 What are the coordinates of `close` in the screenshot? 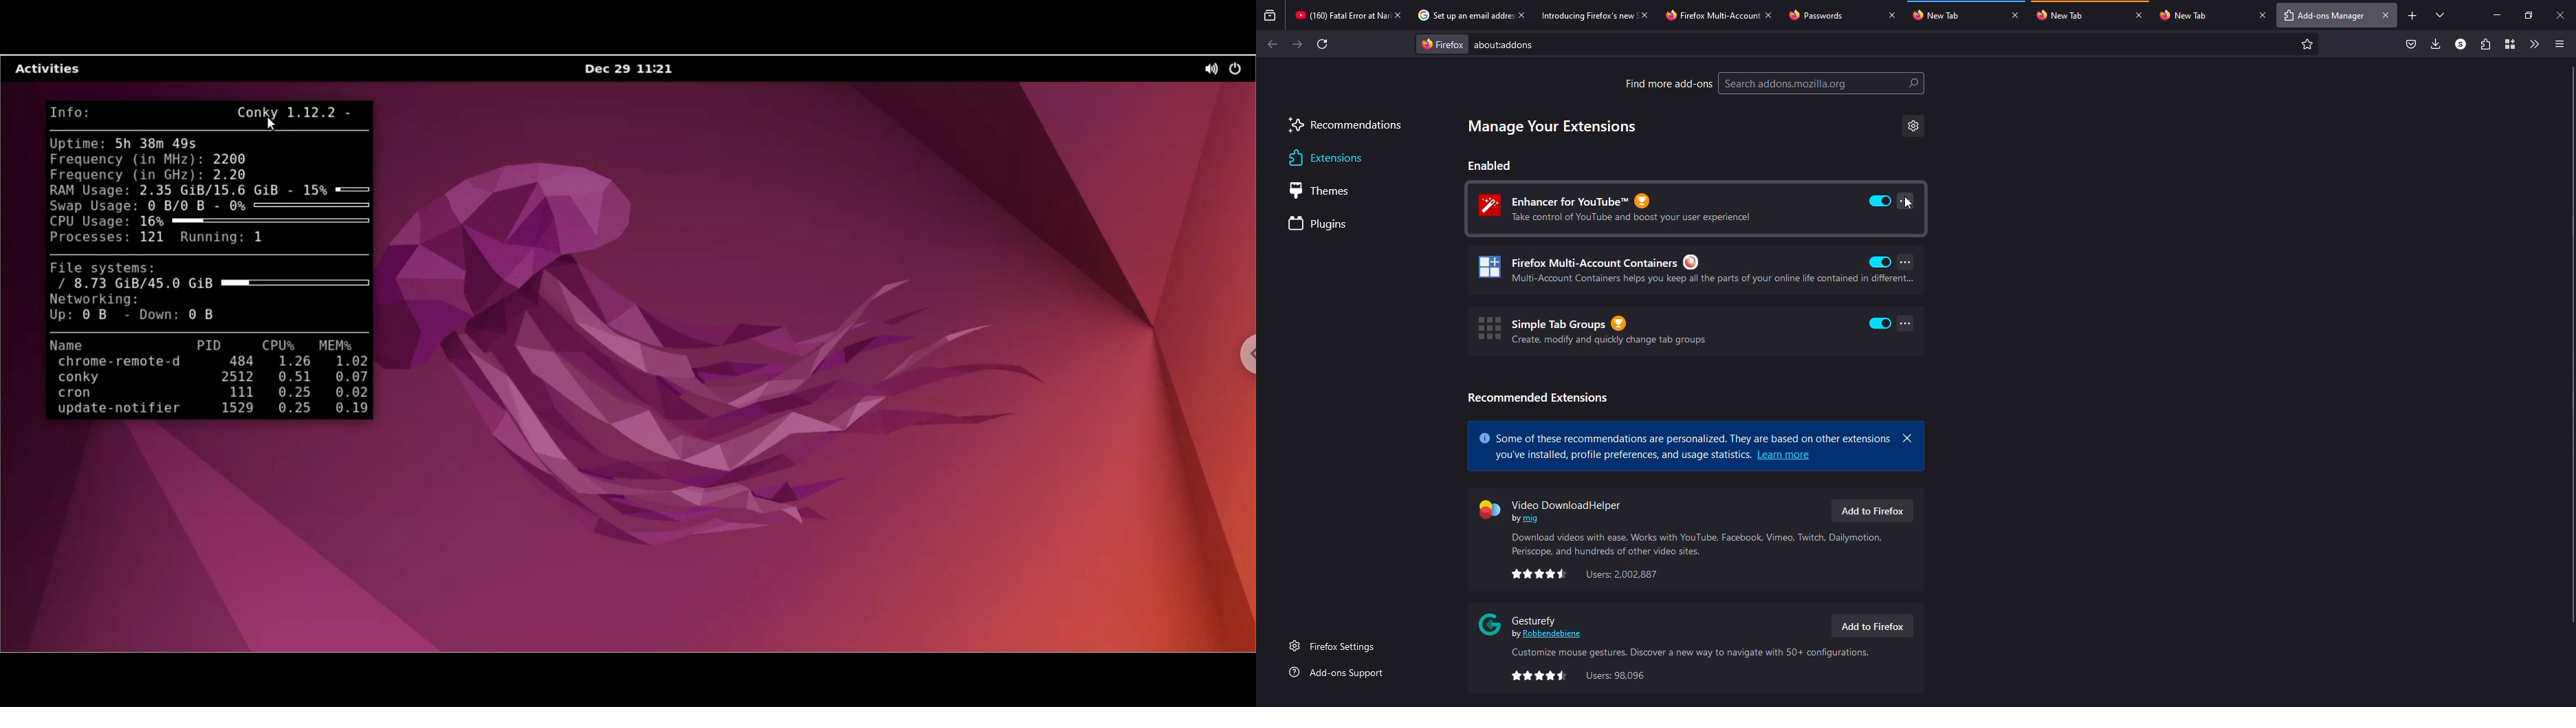 It's located at (2386, 15).